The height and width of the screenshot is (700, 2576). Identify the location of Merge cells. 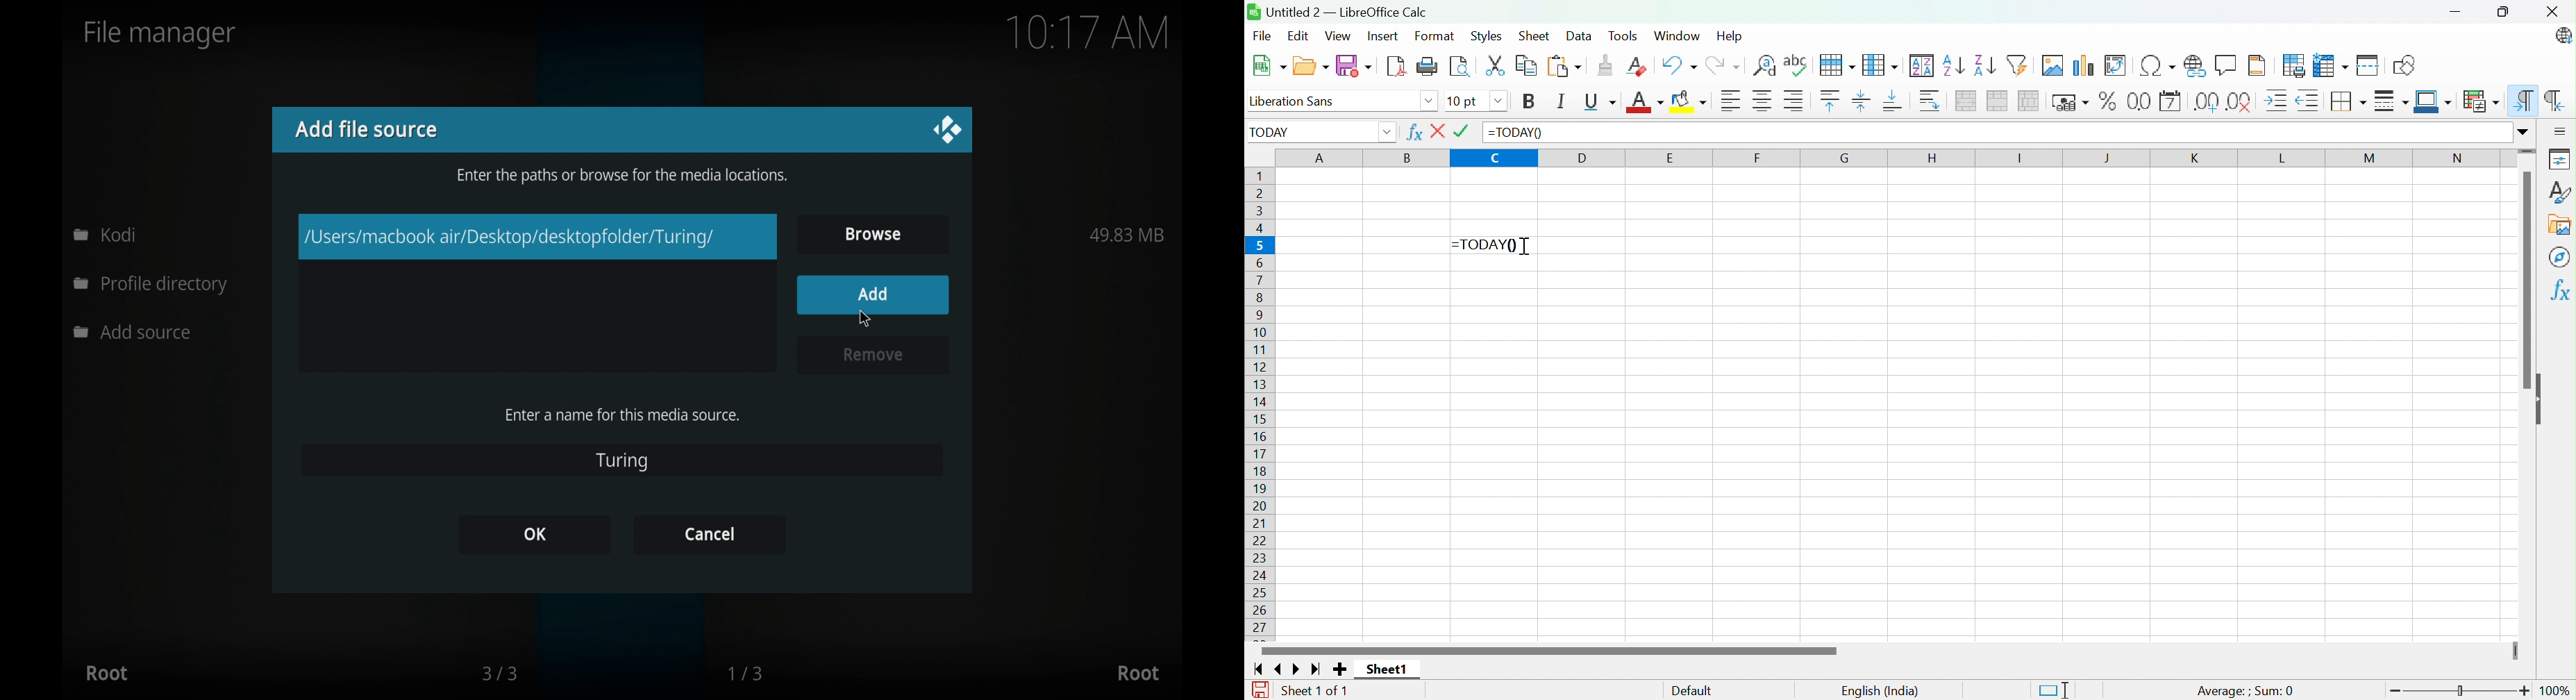
(1999, 101).